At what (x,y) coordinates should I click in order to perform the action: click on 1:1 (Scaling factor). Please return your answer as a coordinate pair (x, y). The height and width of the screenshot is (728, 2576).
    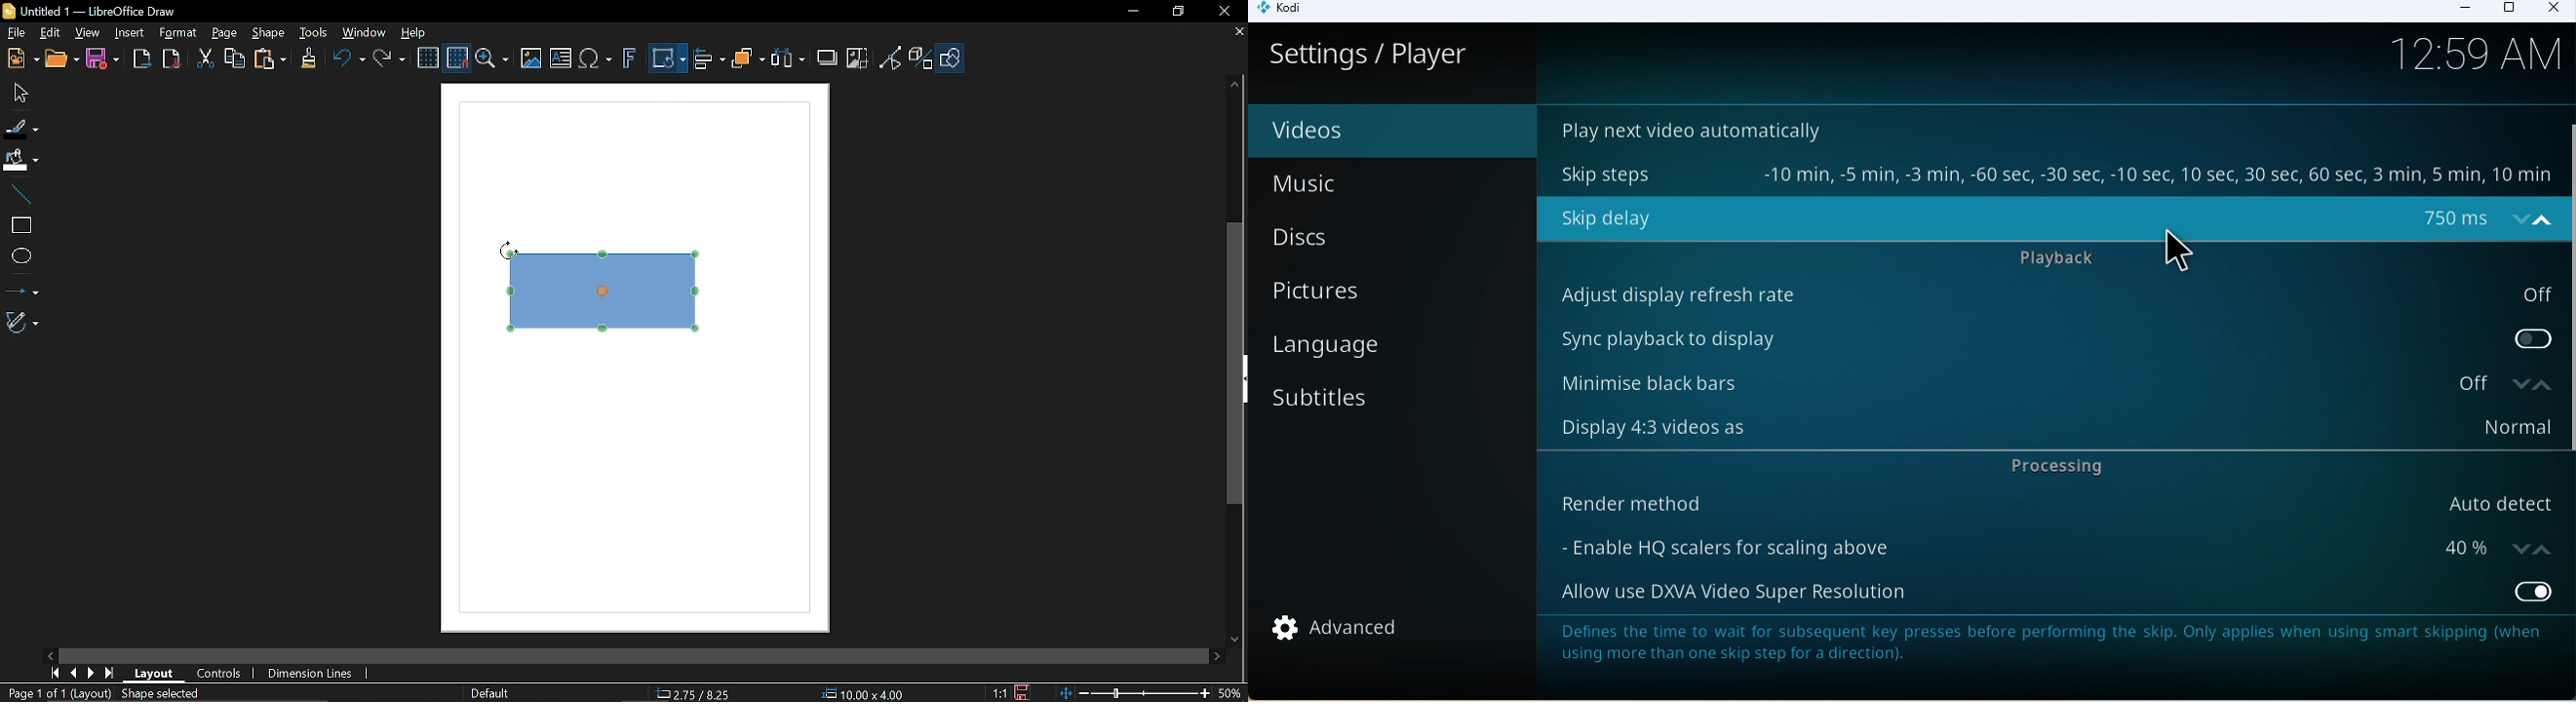
    Looking at the image, I should click on (999, 693).